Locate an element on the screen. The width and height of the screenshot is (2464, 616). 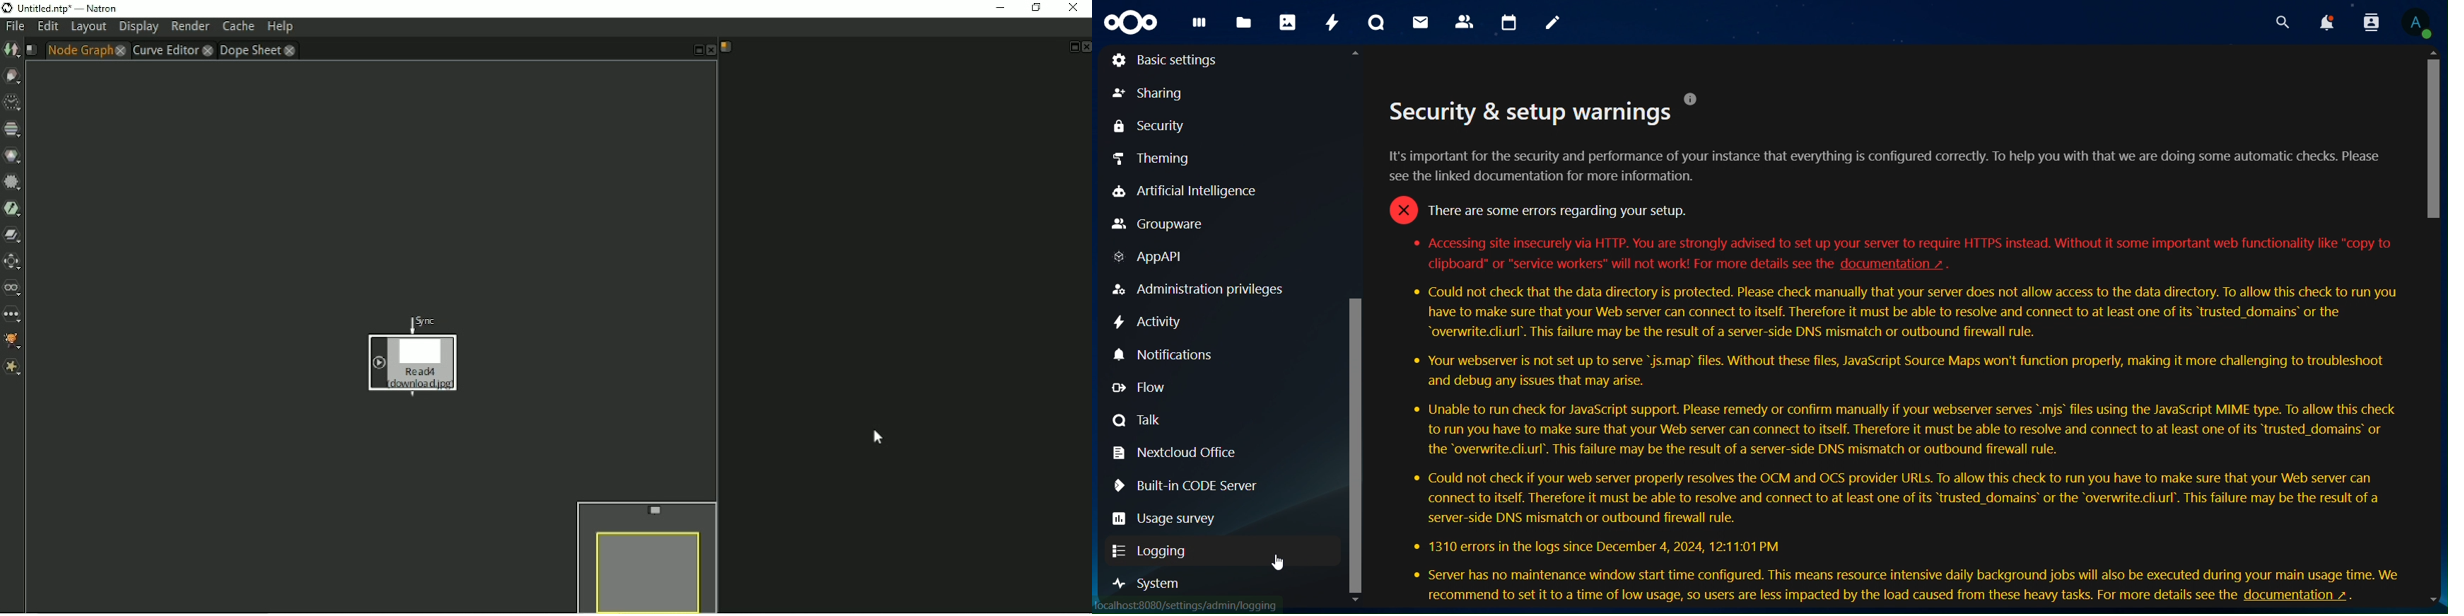
scrollbar is located at coordinates (2437, 326).